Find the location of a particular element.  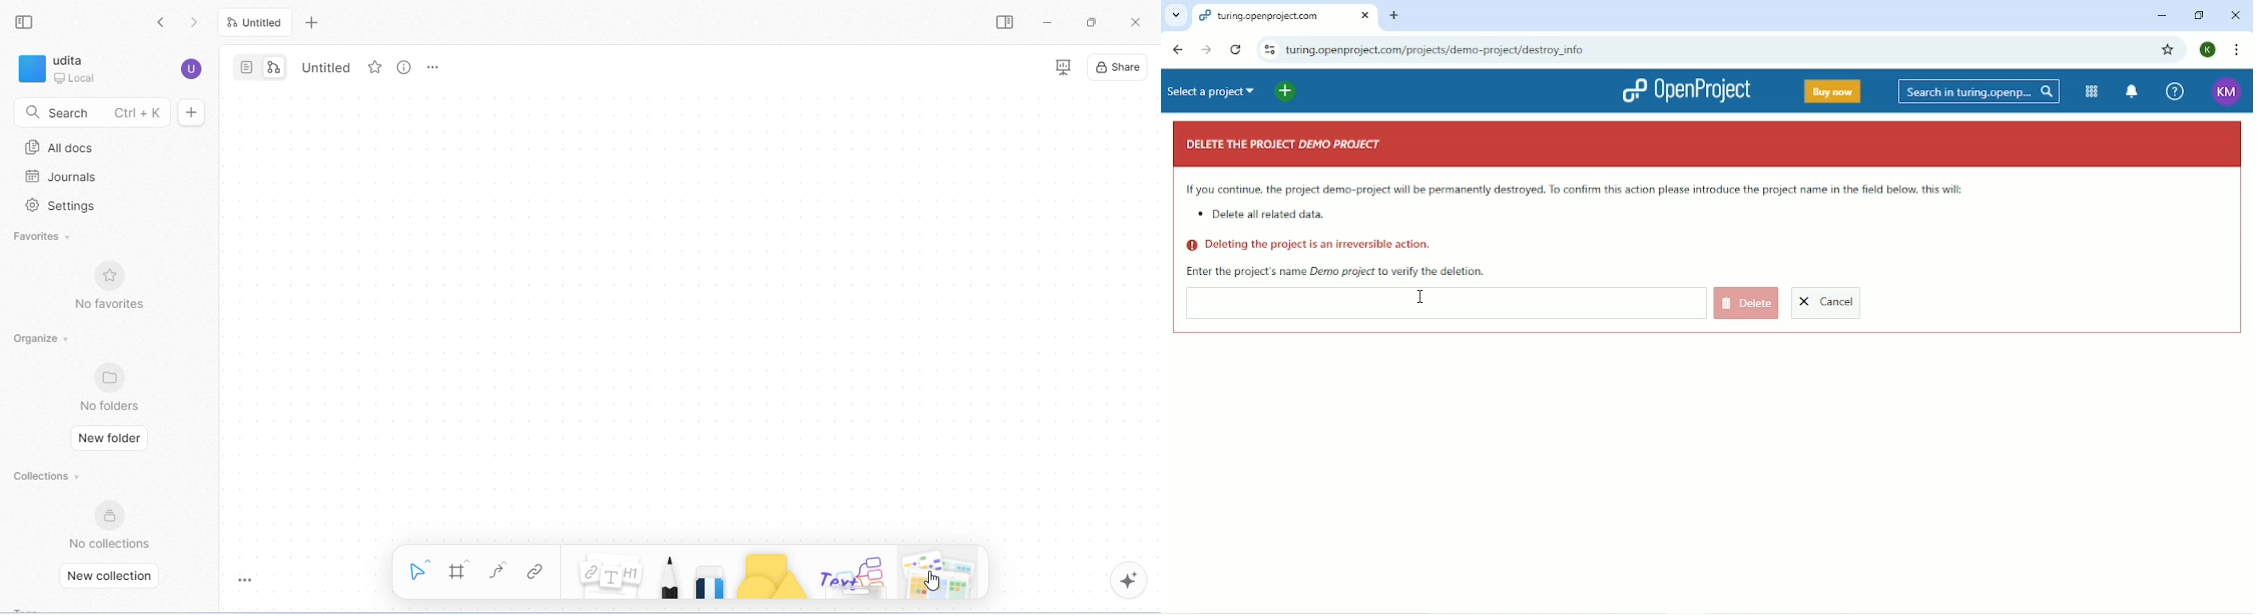

cursor is located at coordinates (934, 581).